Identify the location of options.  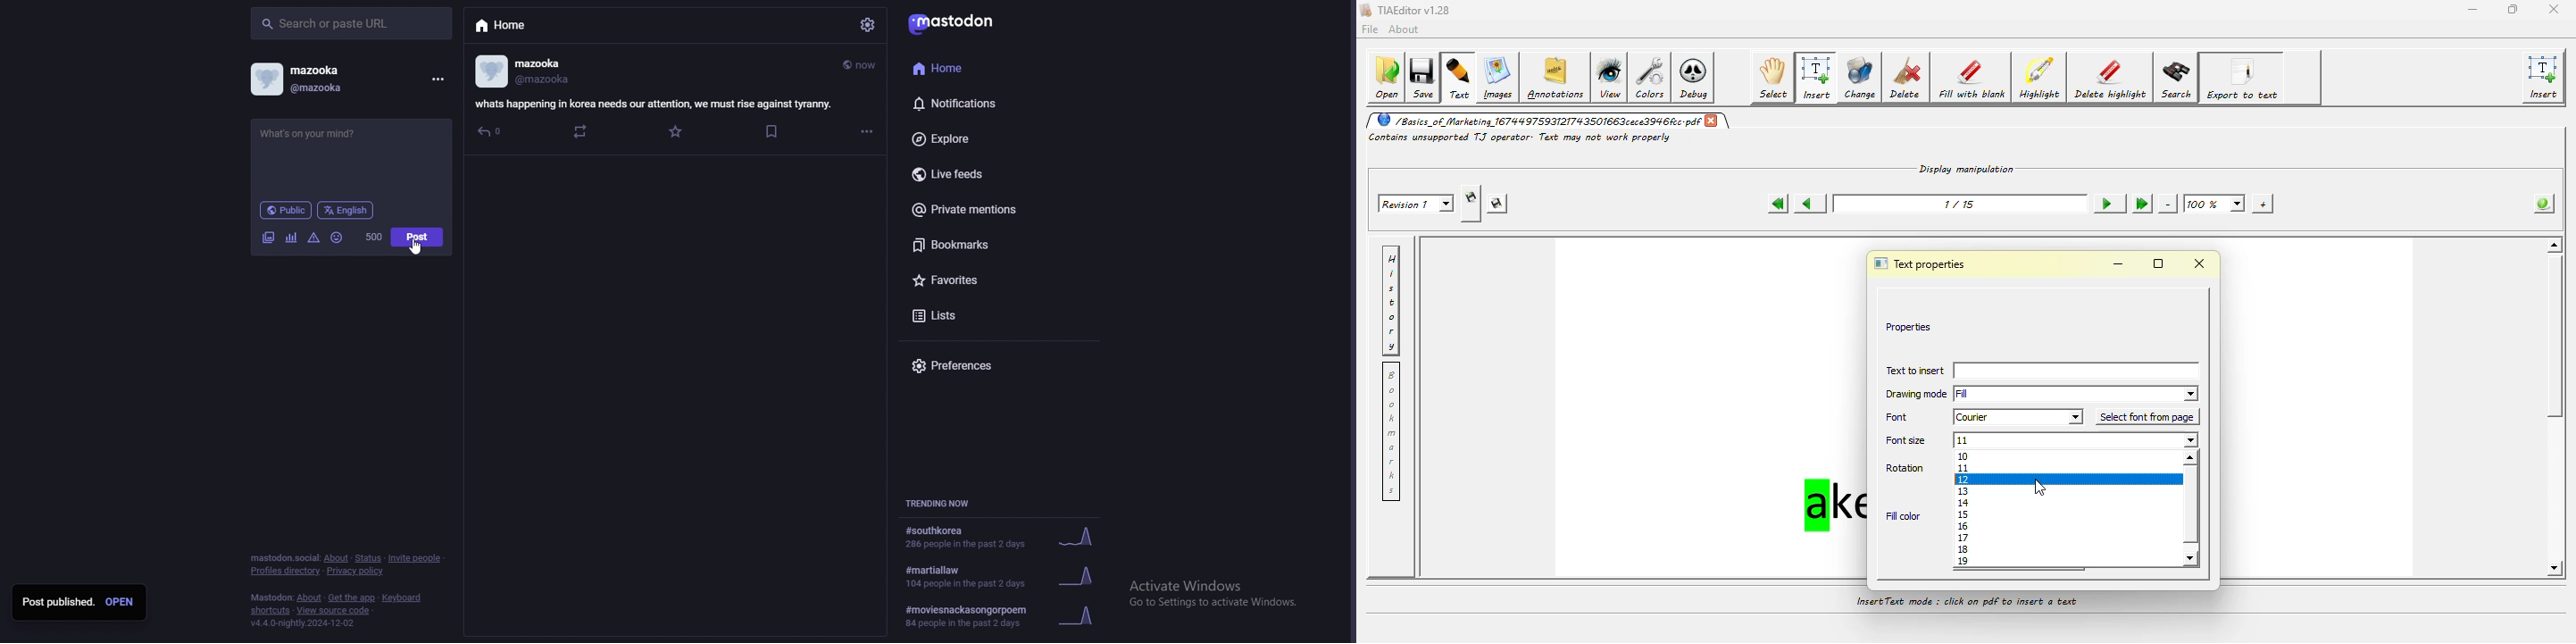
(867, 131).